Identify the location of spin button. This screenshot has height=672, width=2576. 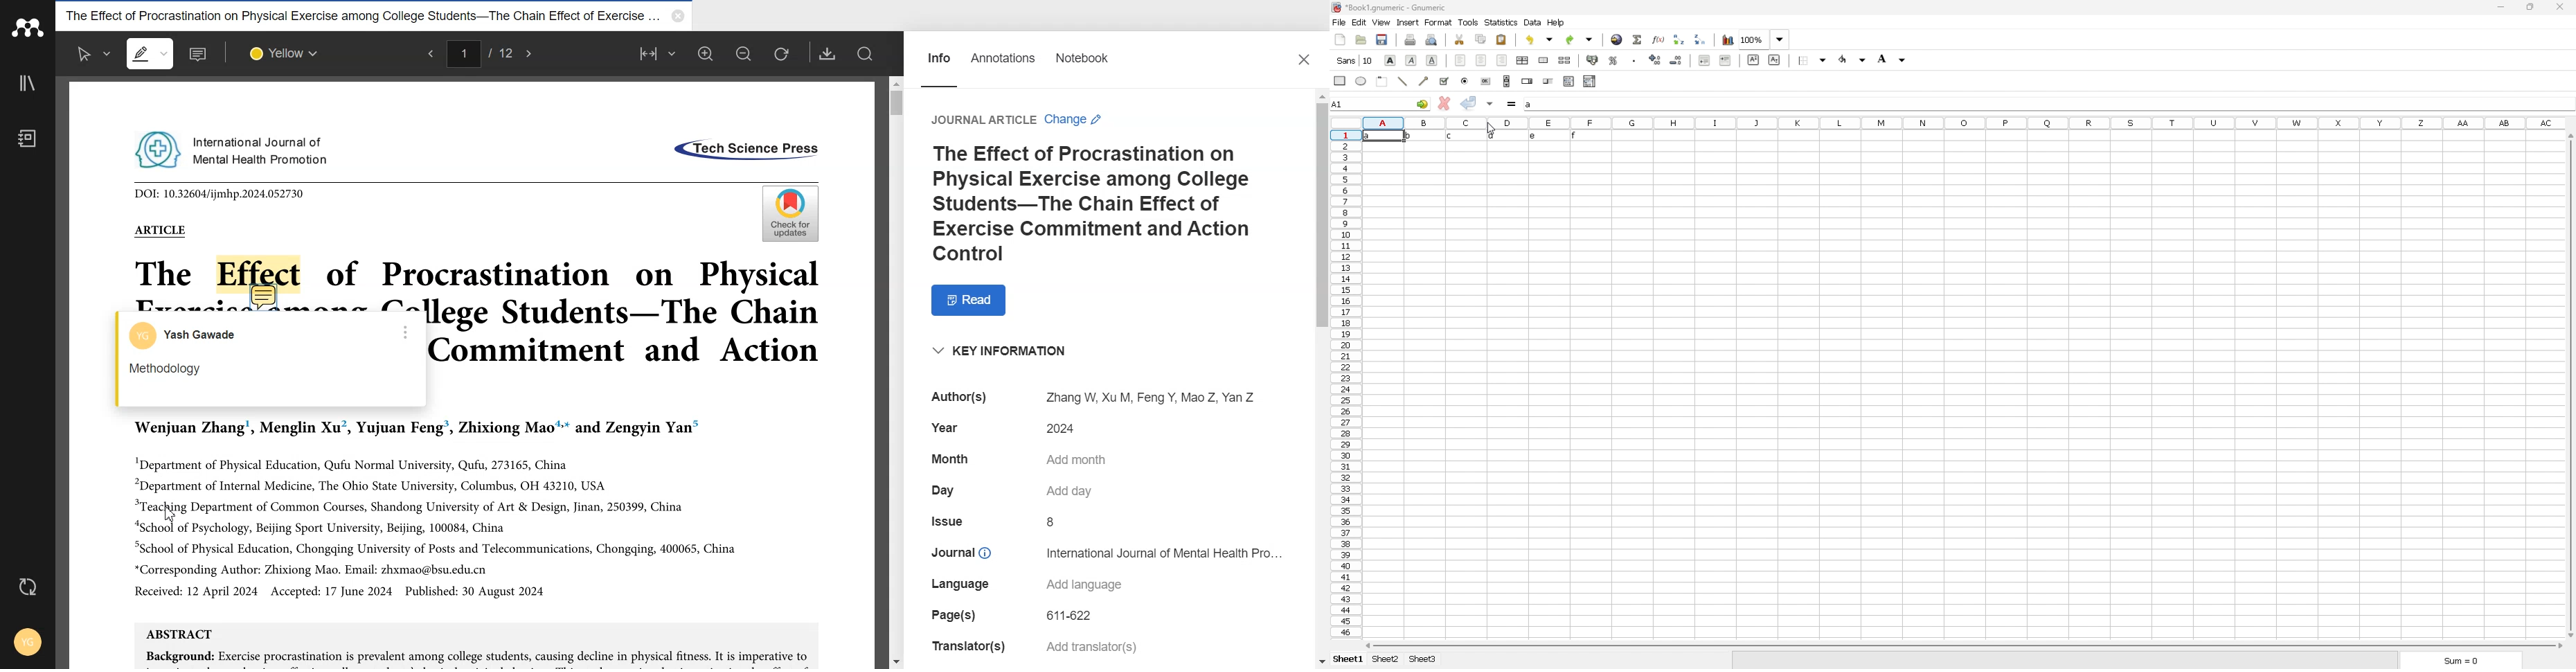
(1527, 81).